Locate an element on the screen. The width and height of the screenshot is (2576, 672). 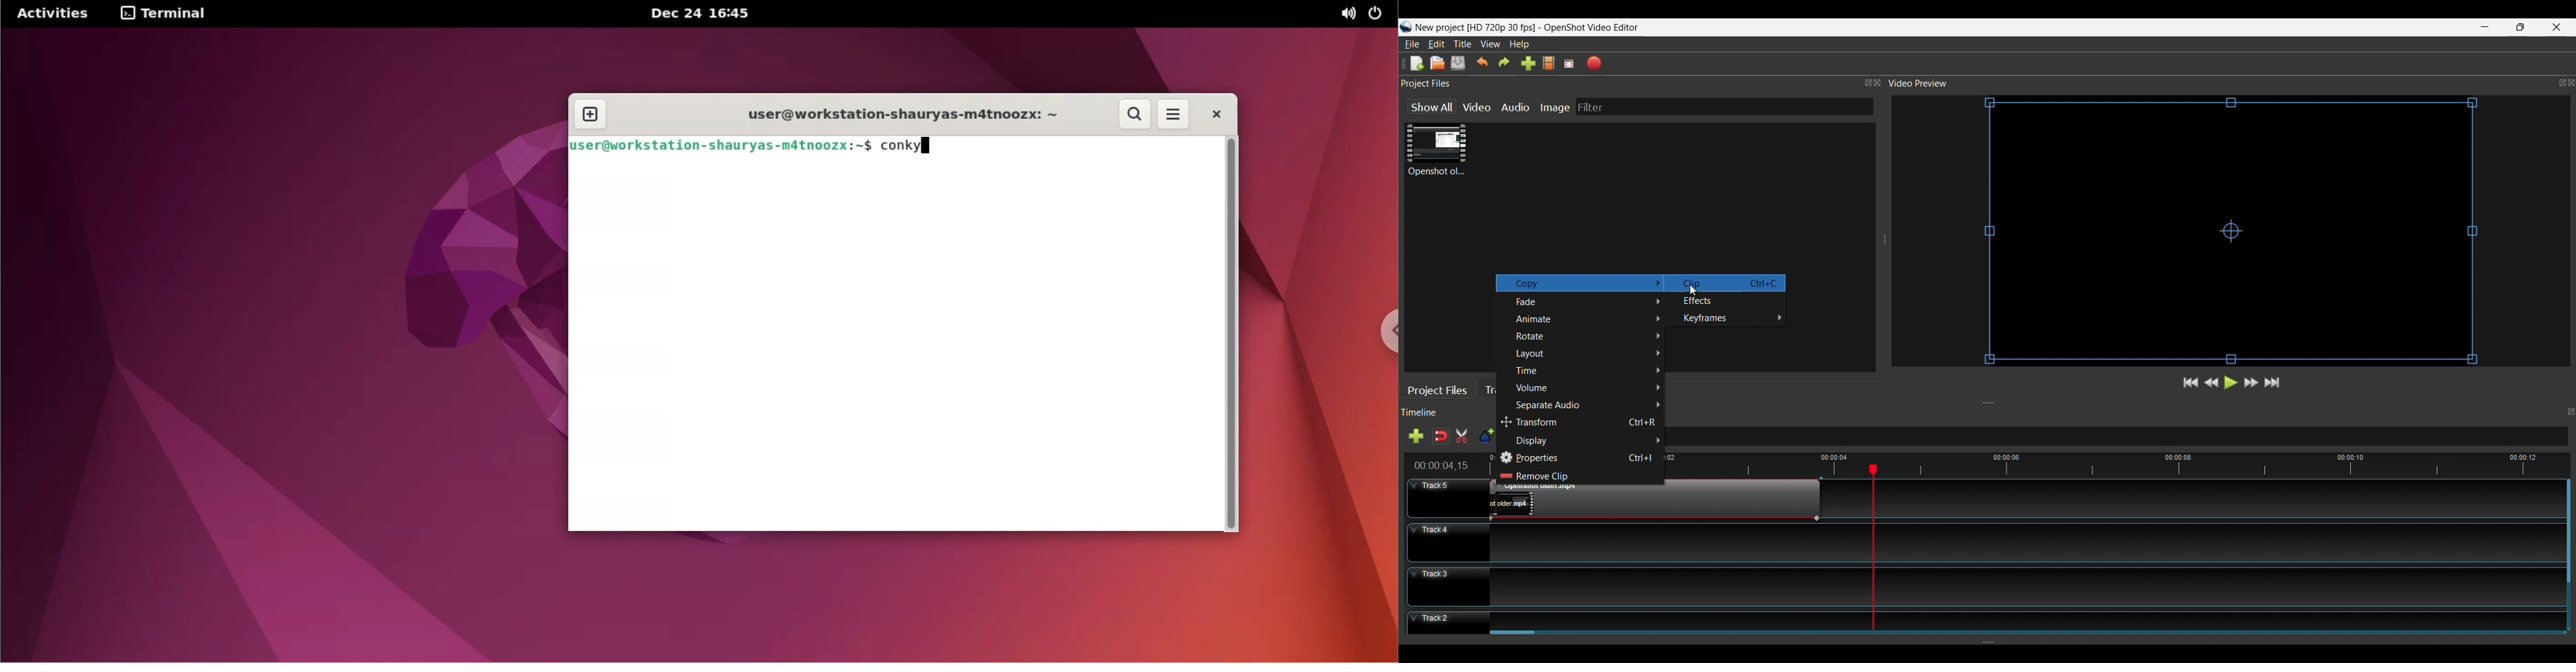
Fast Forward is located at coordinates (2252, 382).